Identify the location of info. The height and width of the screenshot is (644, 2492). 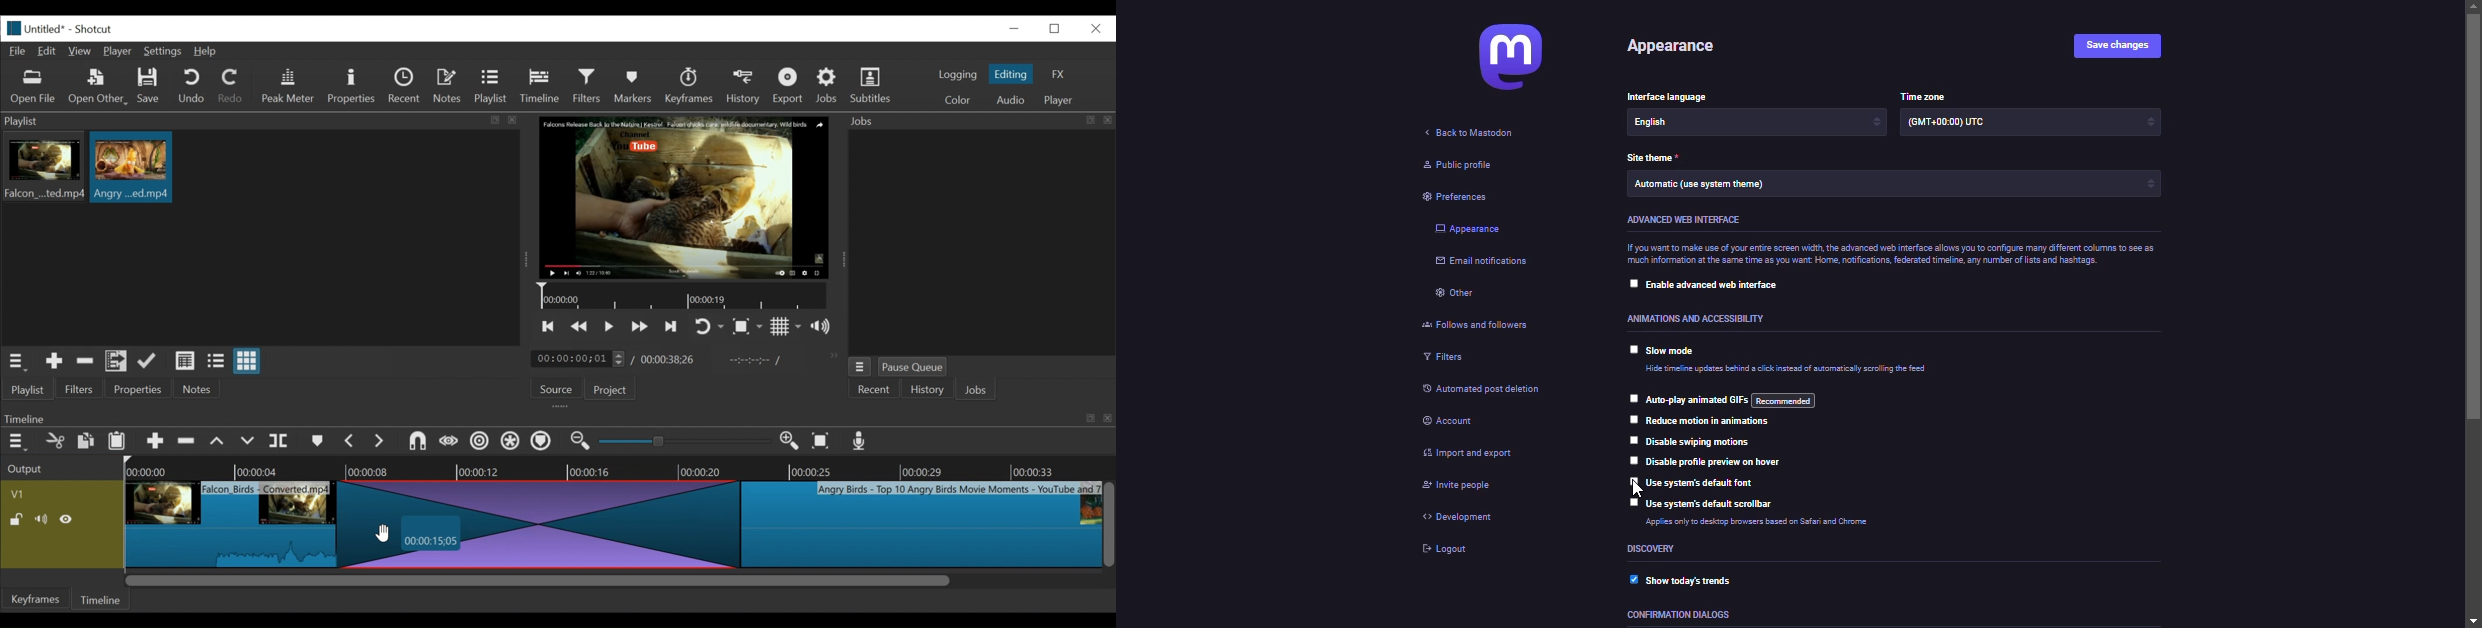
(1792, 370).